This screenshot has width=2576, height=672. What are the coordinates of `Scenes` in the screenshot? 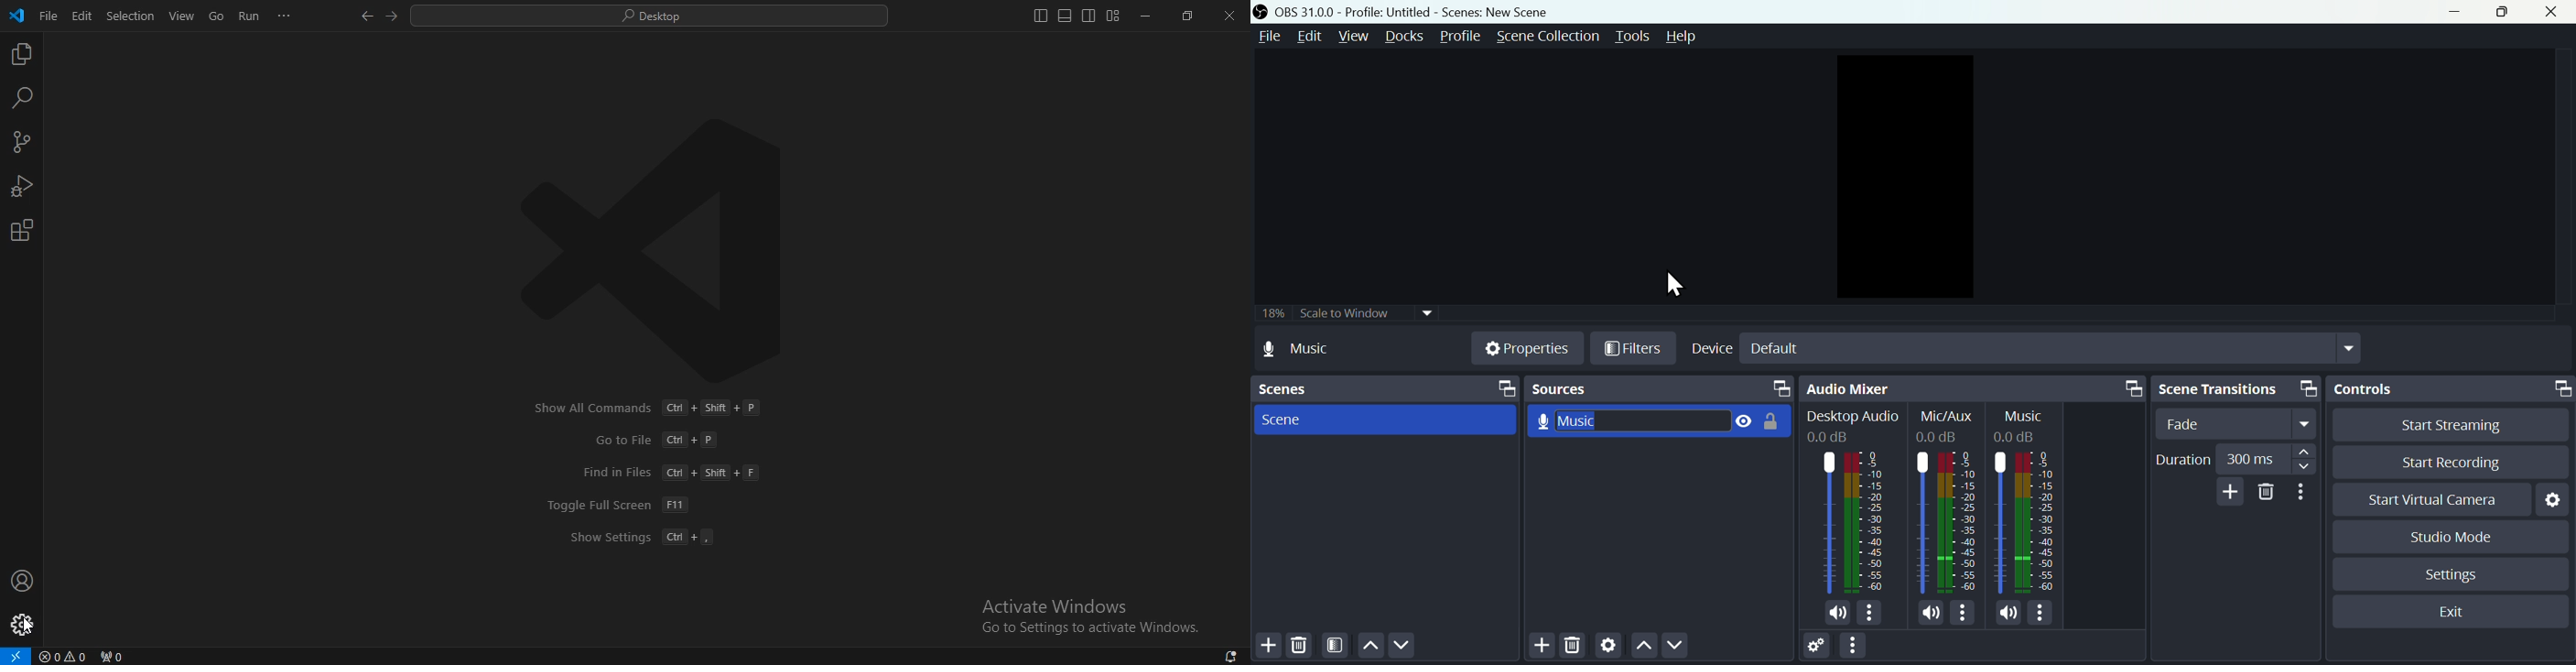 It's located at (1384, 386).